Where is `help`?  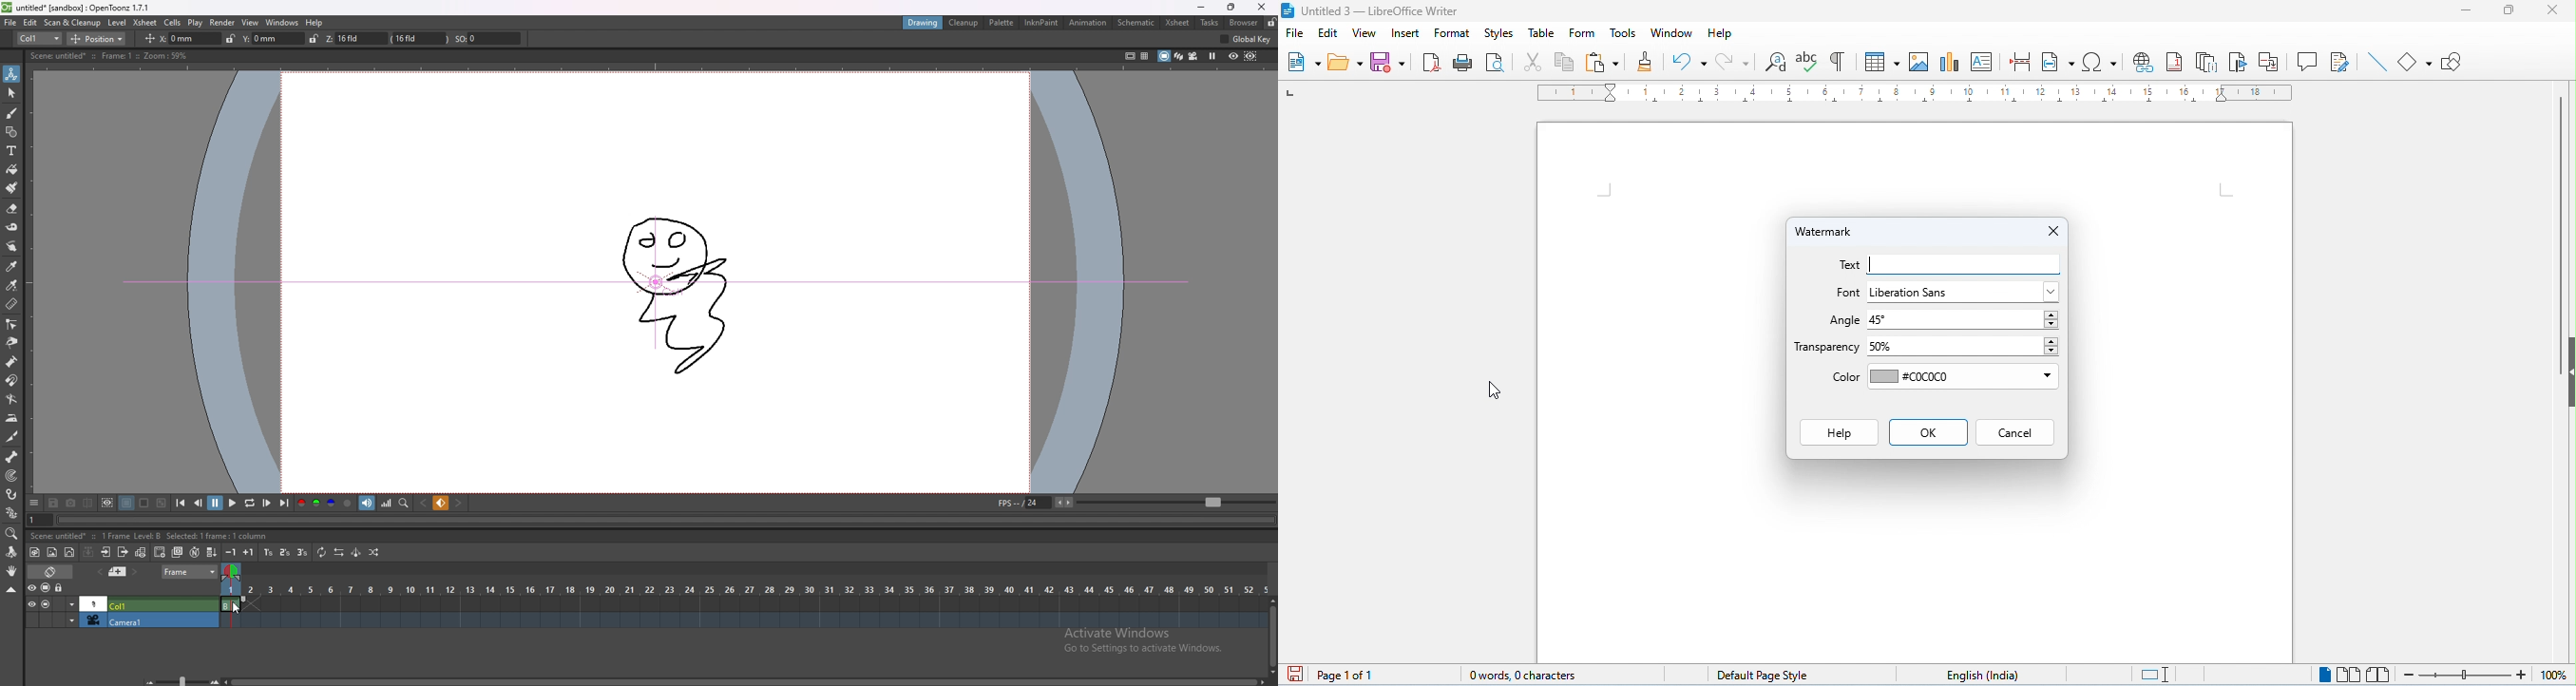
help is located at coordinates (1834, 432).